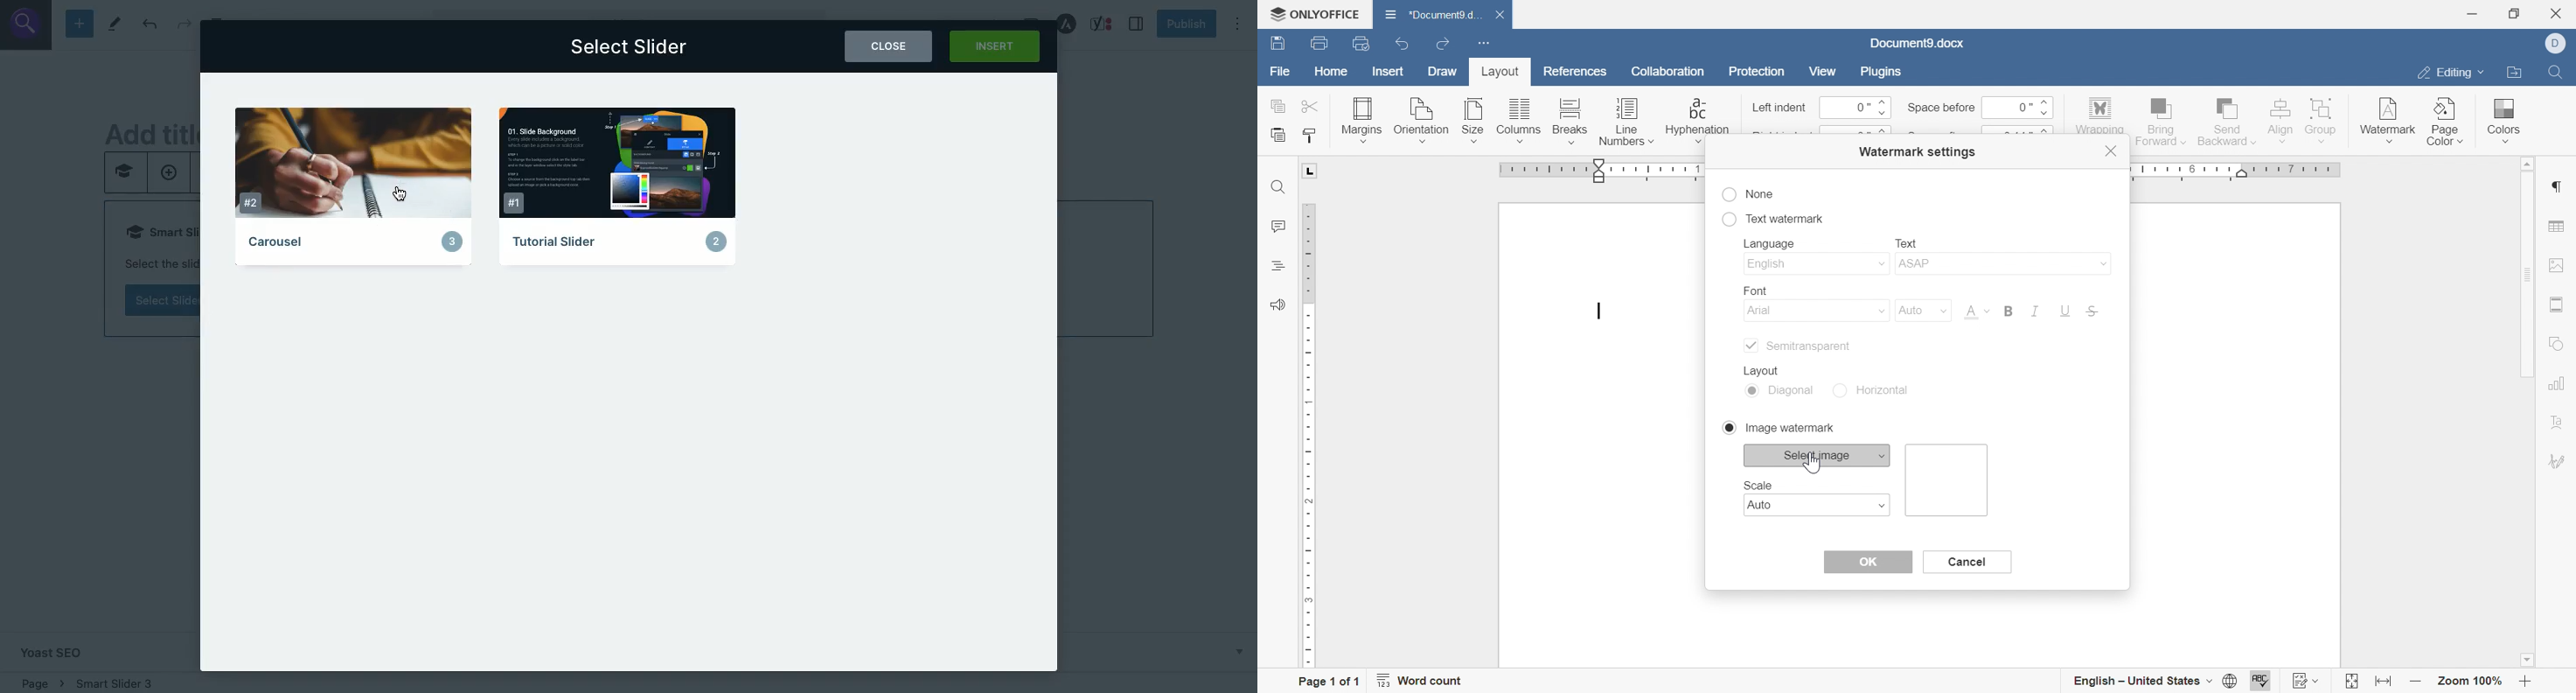  What do you see at coordinates (1317, 45) in the screenshot?
I see `print` at bounding box center [1317, 45].